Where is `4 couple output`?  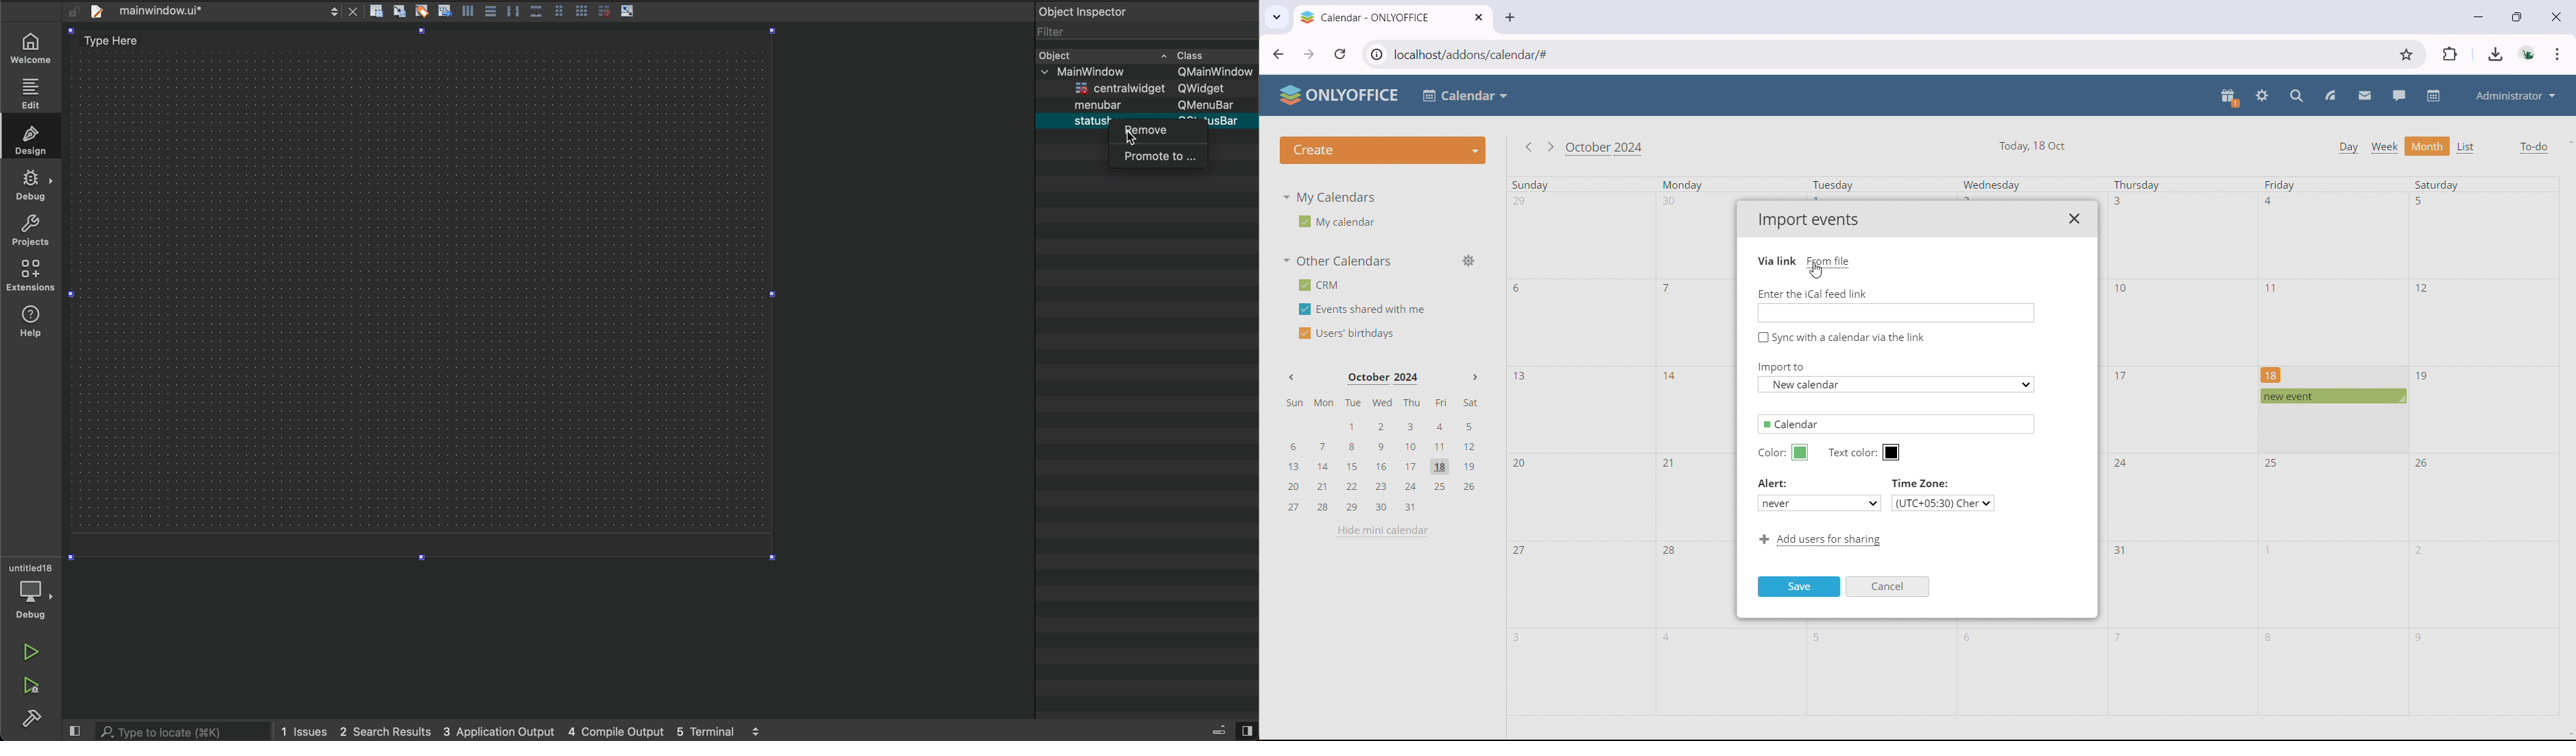
4 couple output is located at coordinates (618, 729).